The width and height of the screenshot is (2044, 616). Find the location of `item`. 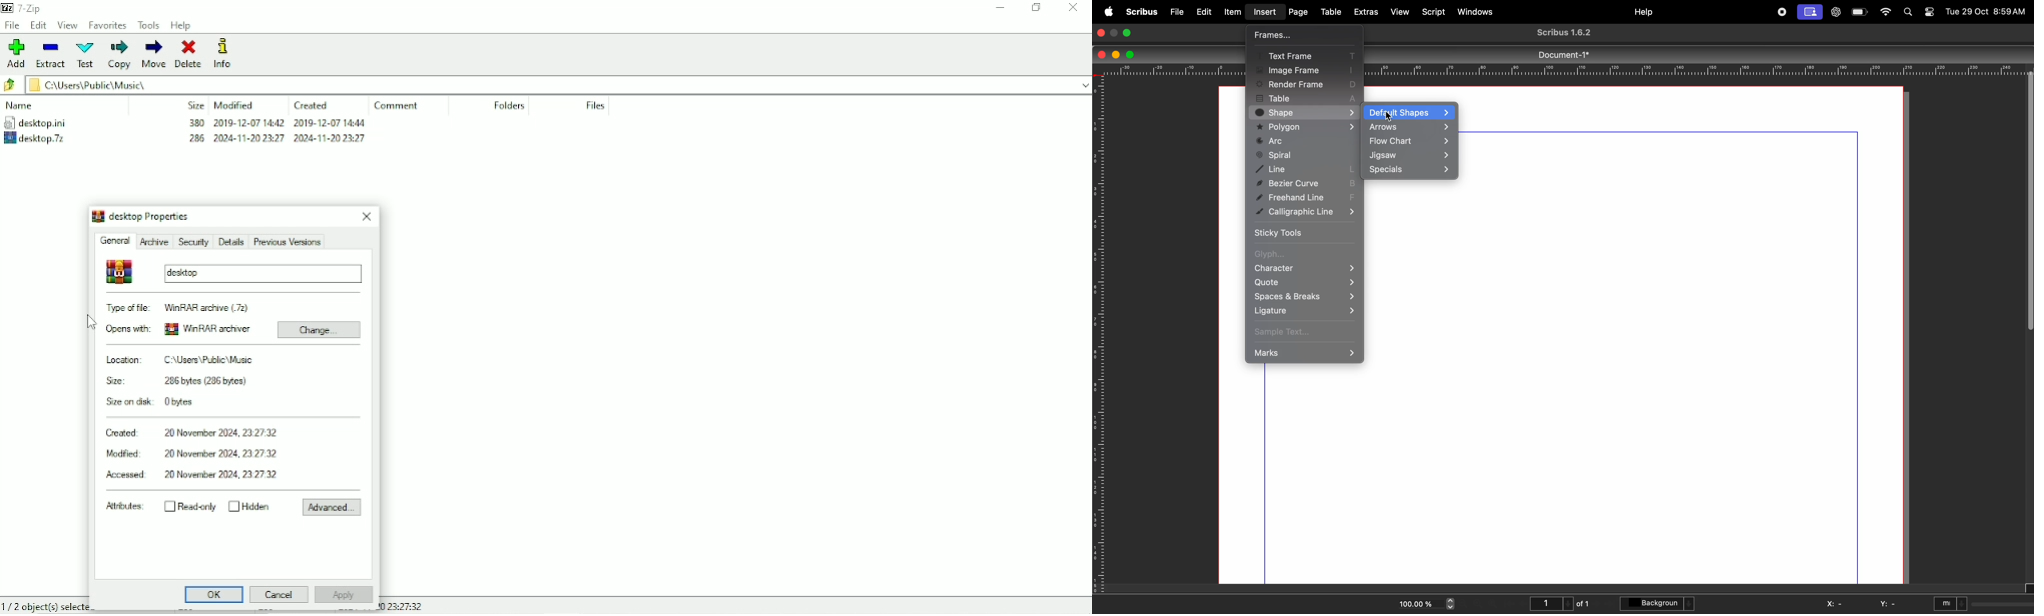

item is located at coordinates (1233, 12).